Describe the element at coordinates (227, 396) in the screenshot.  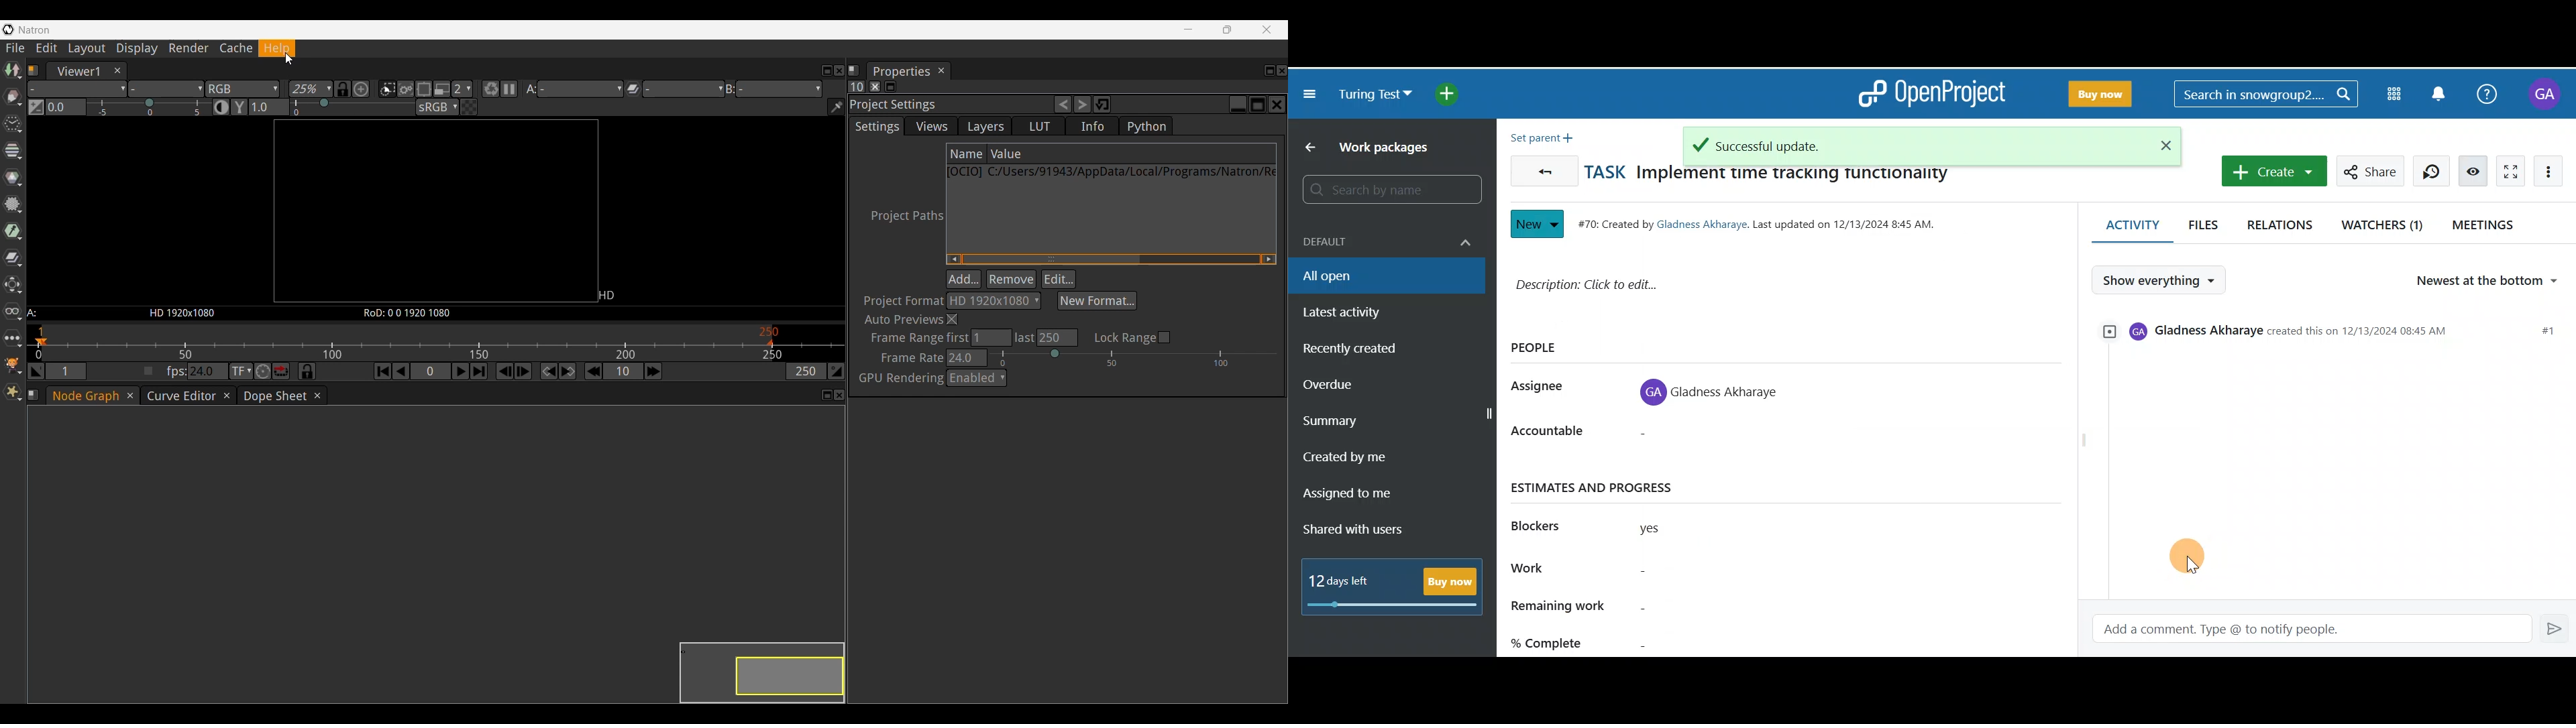
I see `Close curve editor tab` at that location.